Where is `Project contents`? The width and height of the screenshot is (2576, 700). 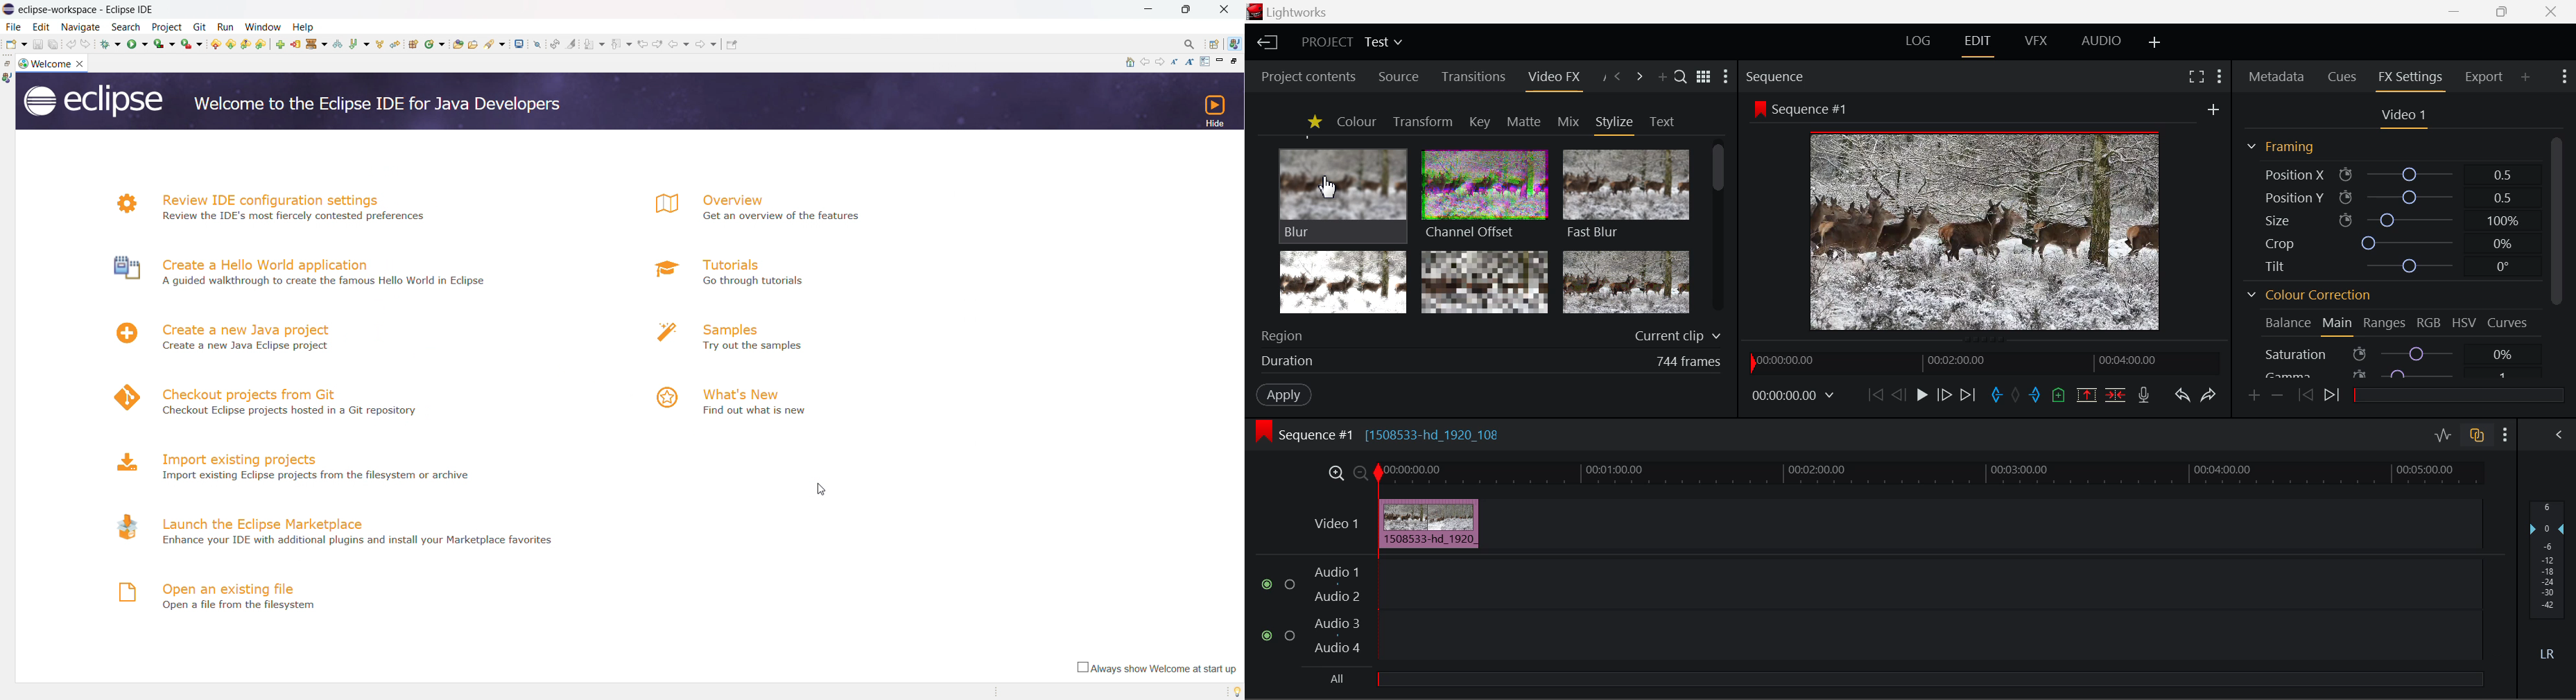
Project contents is located at coordinates (1308, 76).